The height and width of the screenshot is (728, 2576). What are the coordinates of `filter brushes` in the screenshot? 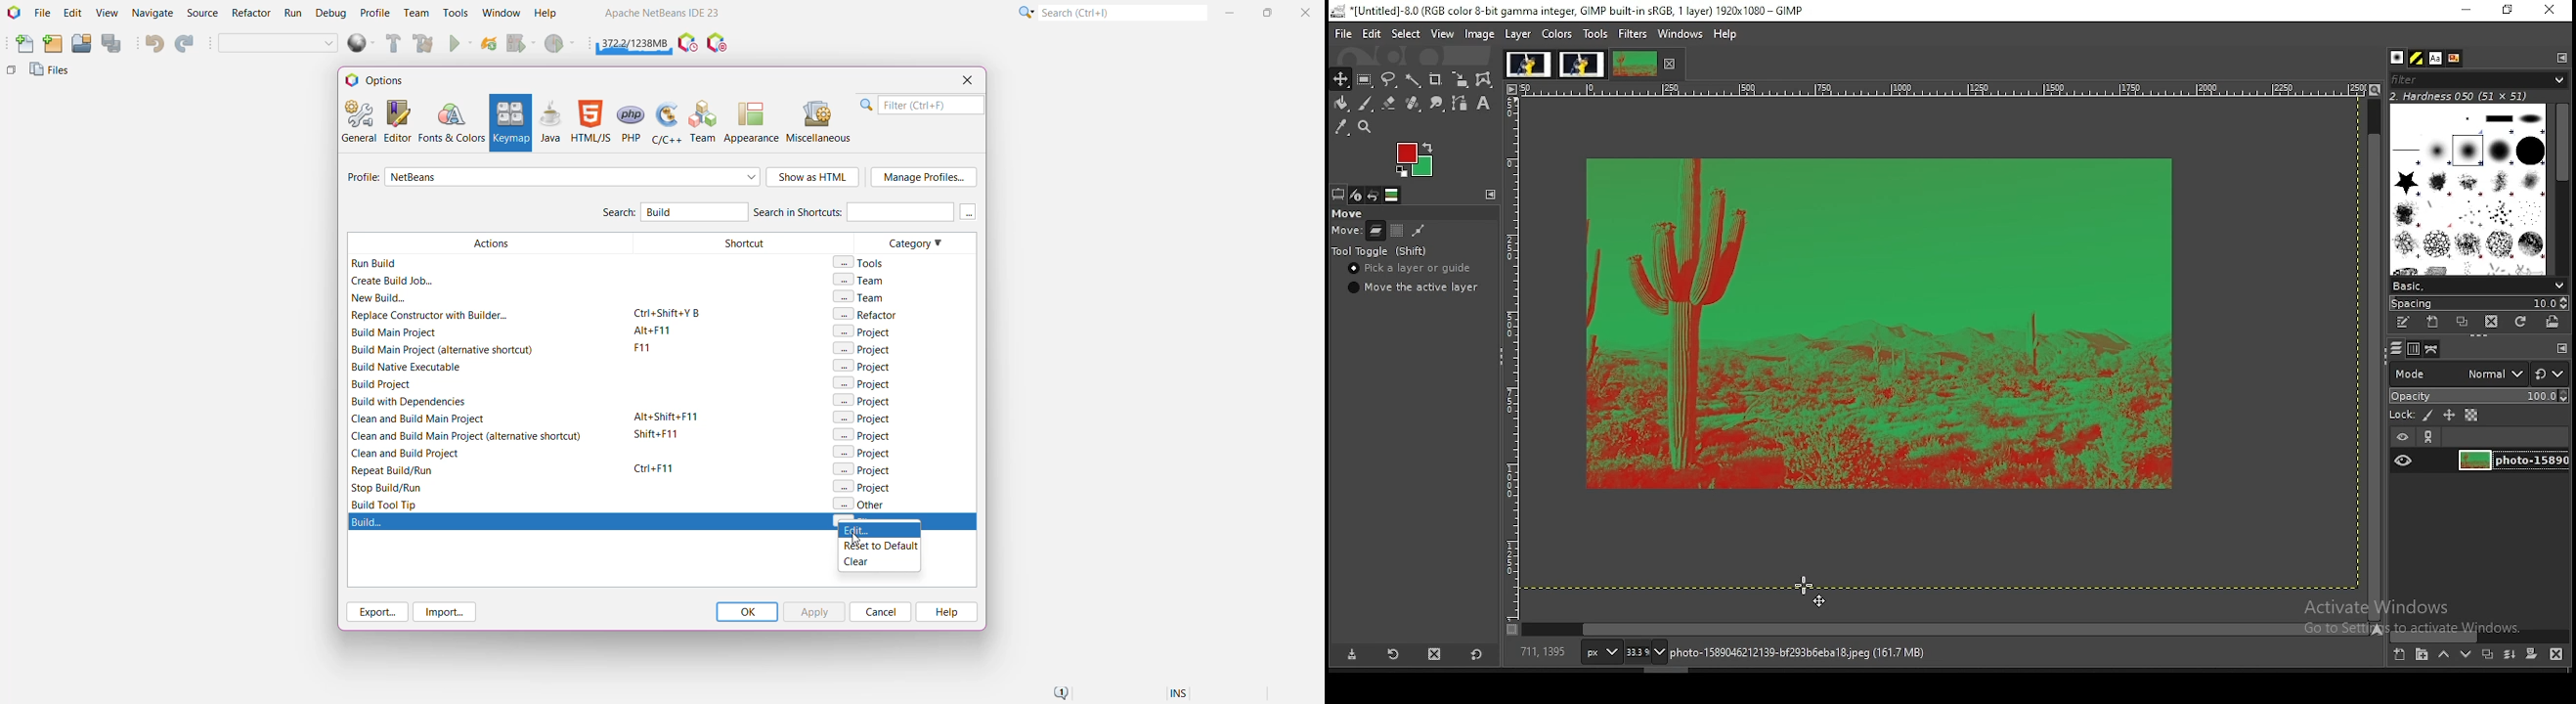 It's located at (2478, 79).